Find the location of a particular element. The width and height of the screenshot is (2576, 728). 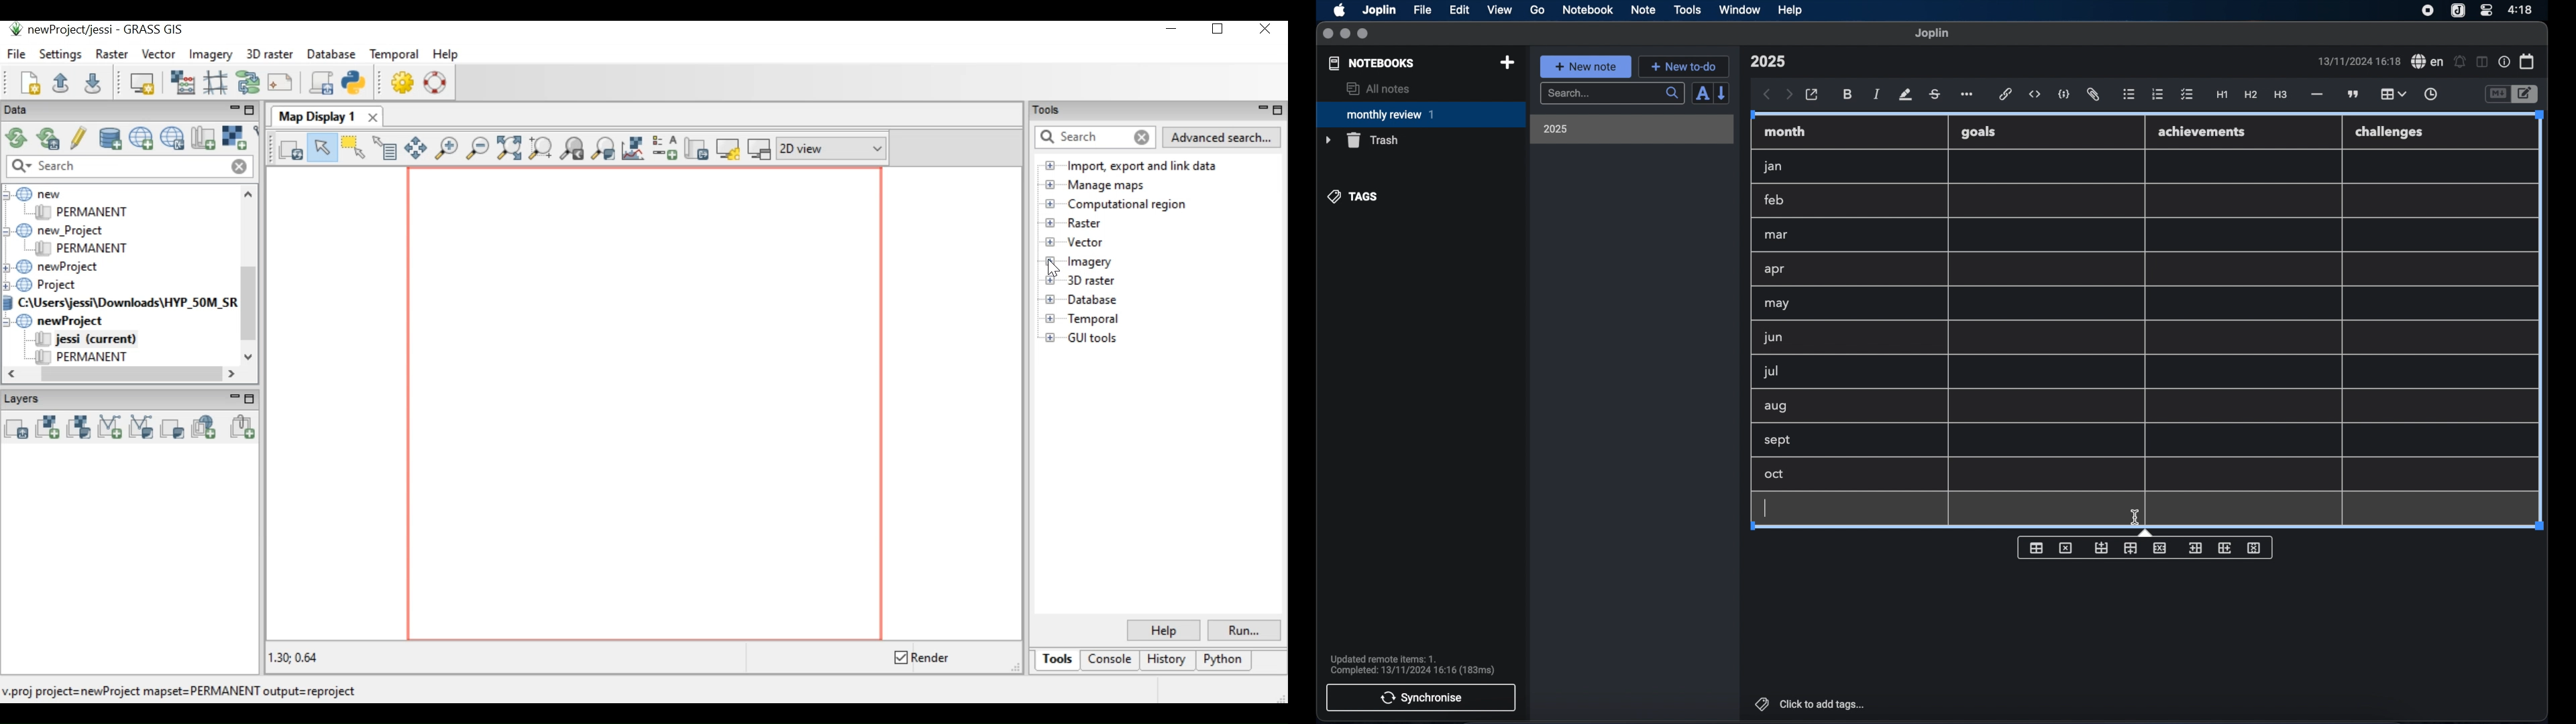

attach file is located at coordinates (2093, 95).